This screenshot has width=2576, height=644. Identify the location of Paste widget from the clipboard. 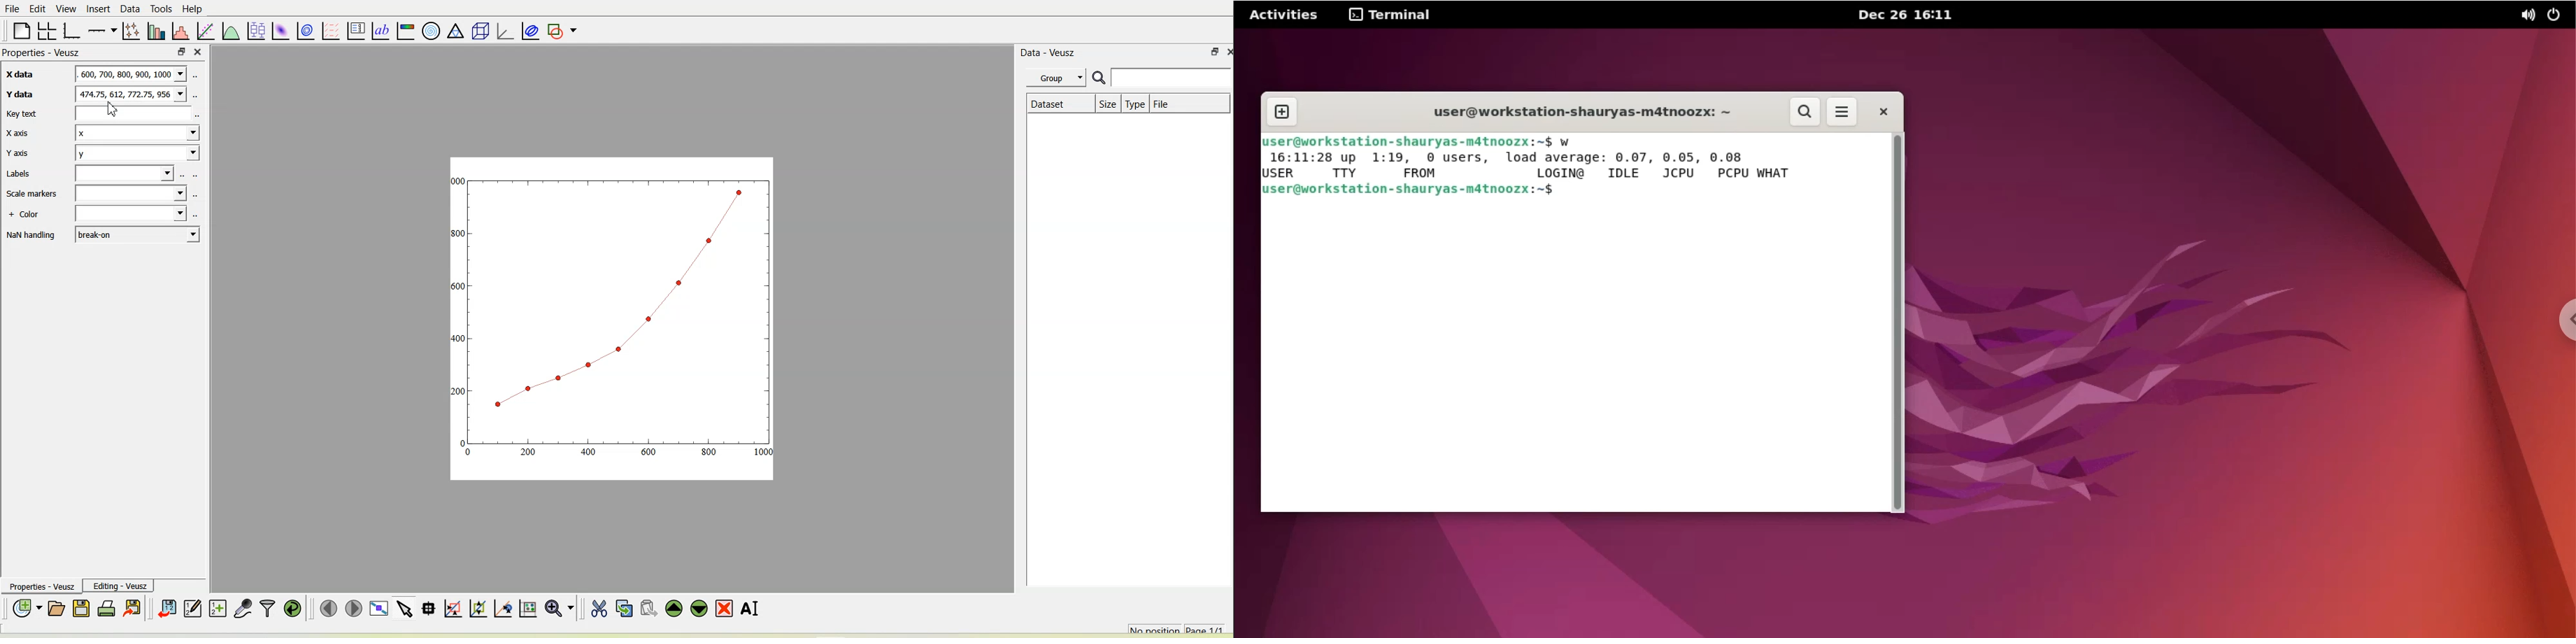
(649, 609).